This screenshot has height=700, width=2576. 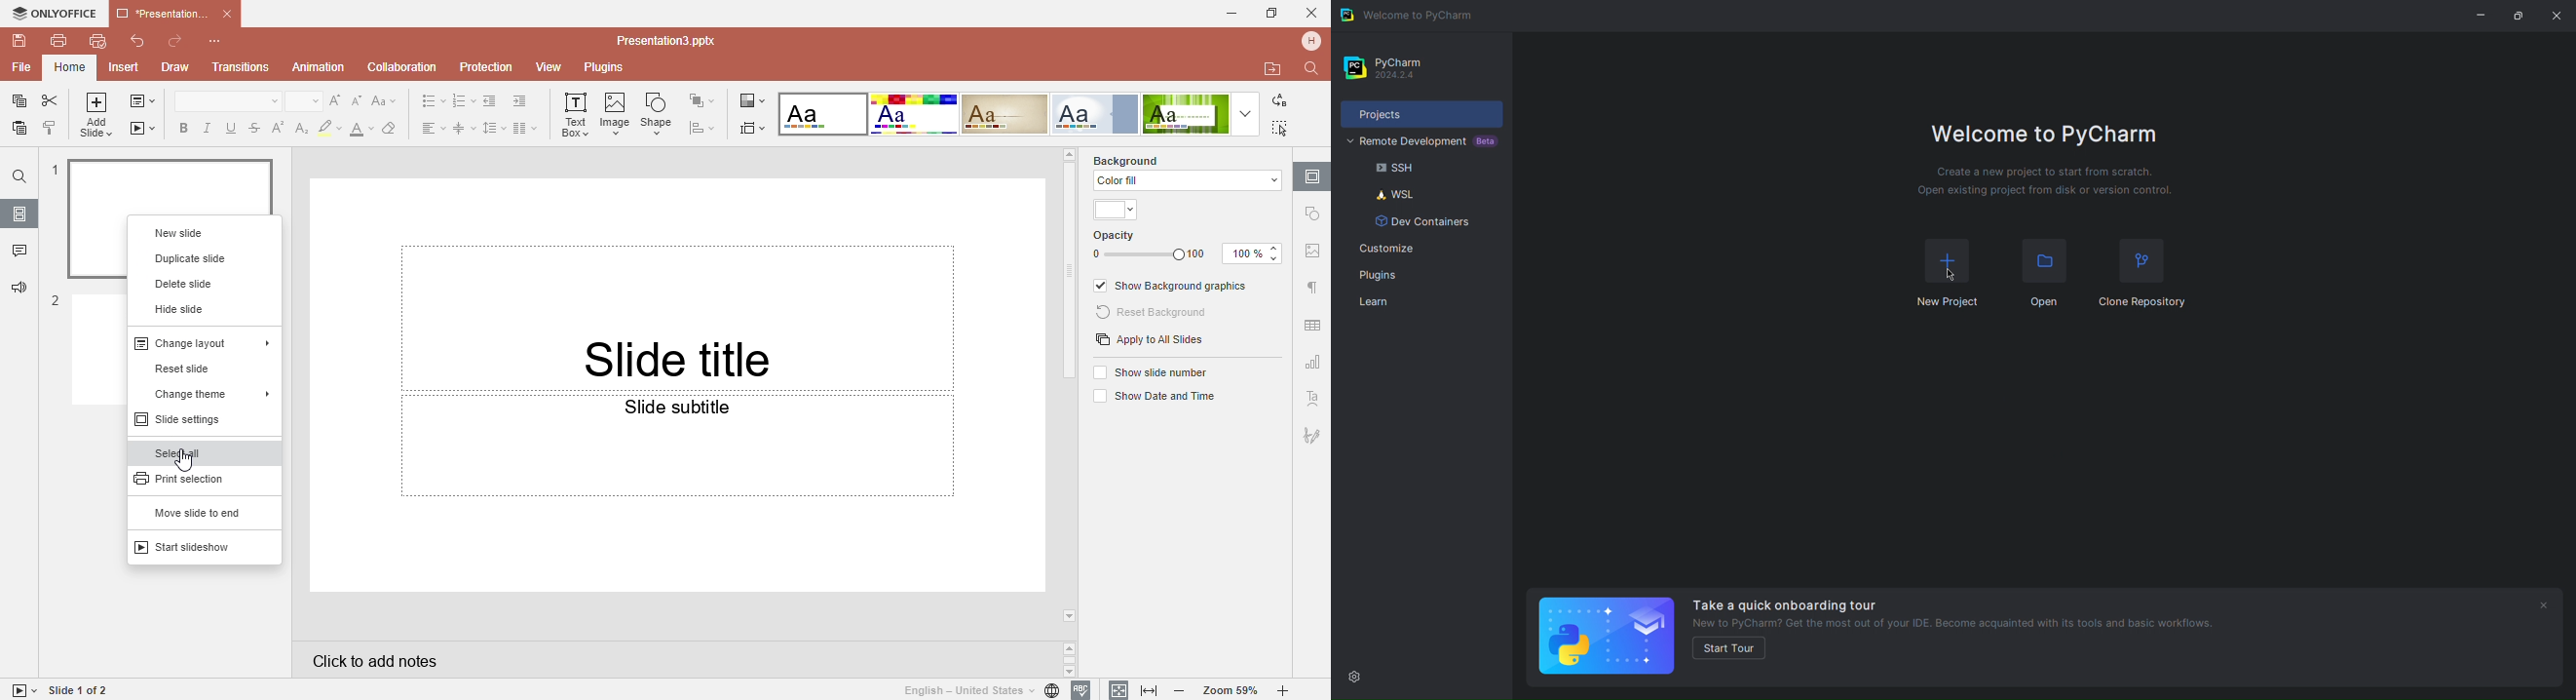 What do you see at coordinates (173, 68) in the screenshot?
I see `Draw` at bounding box center [173, 68].